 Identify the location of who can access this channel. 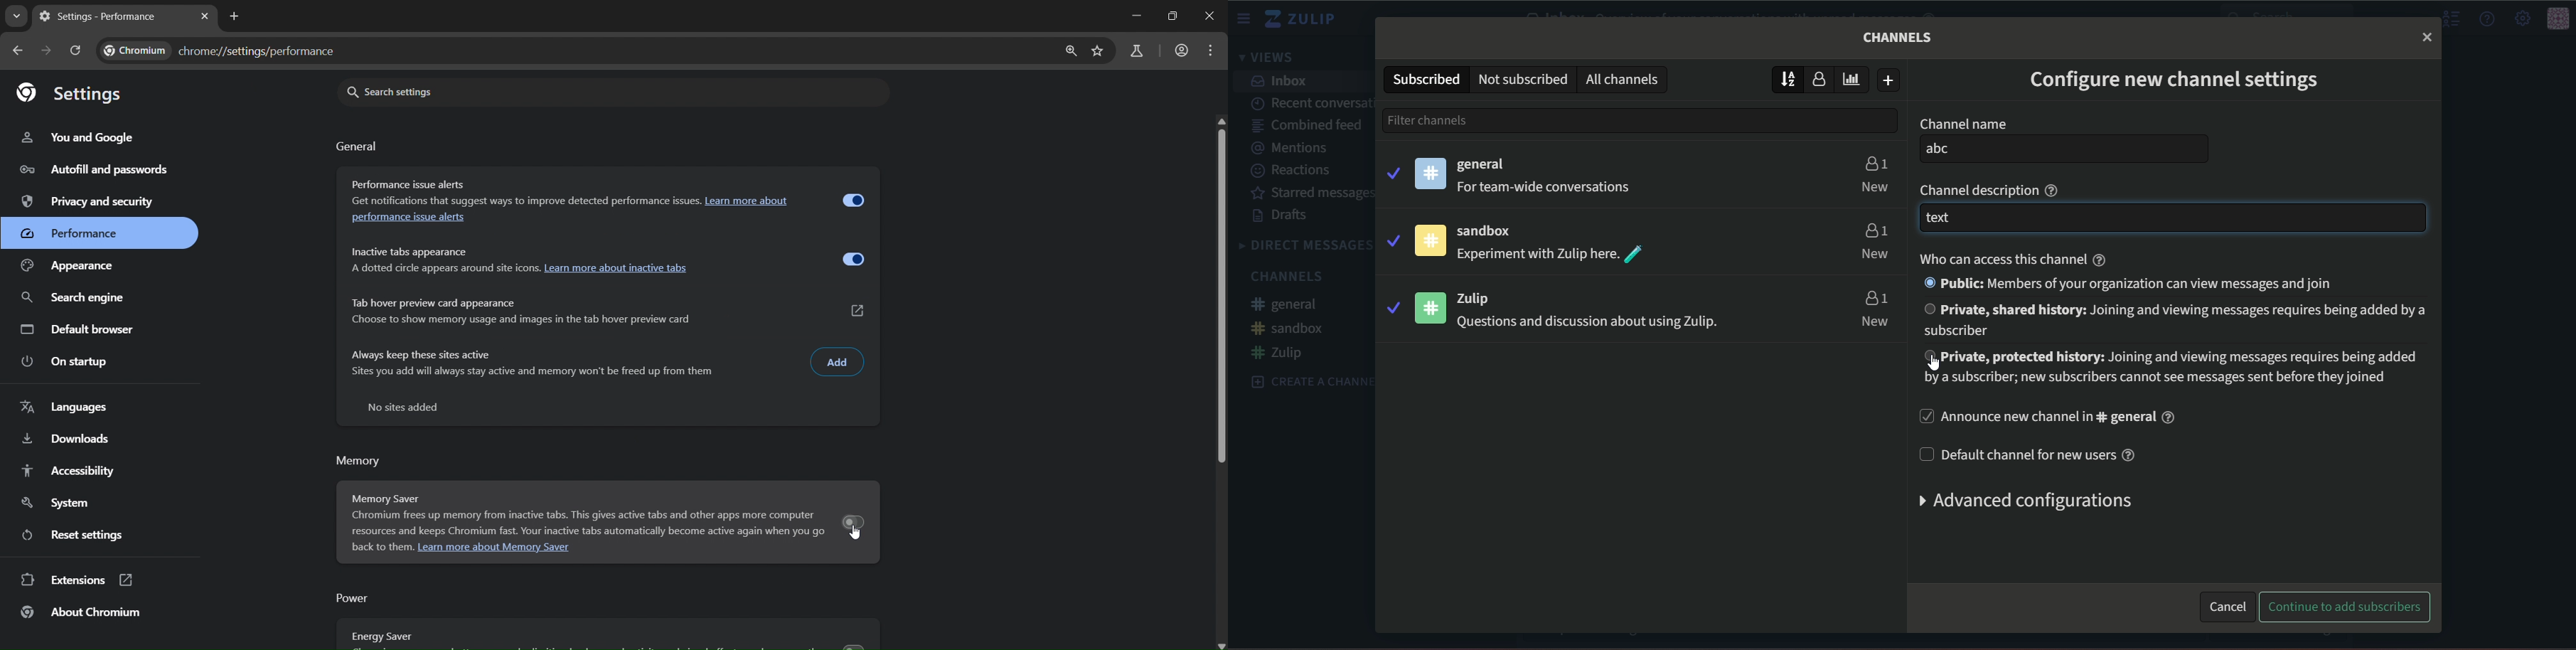
(2007, 259).